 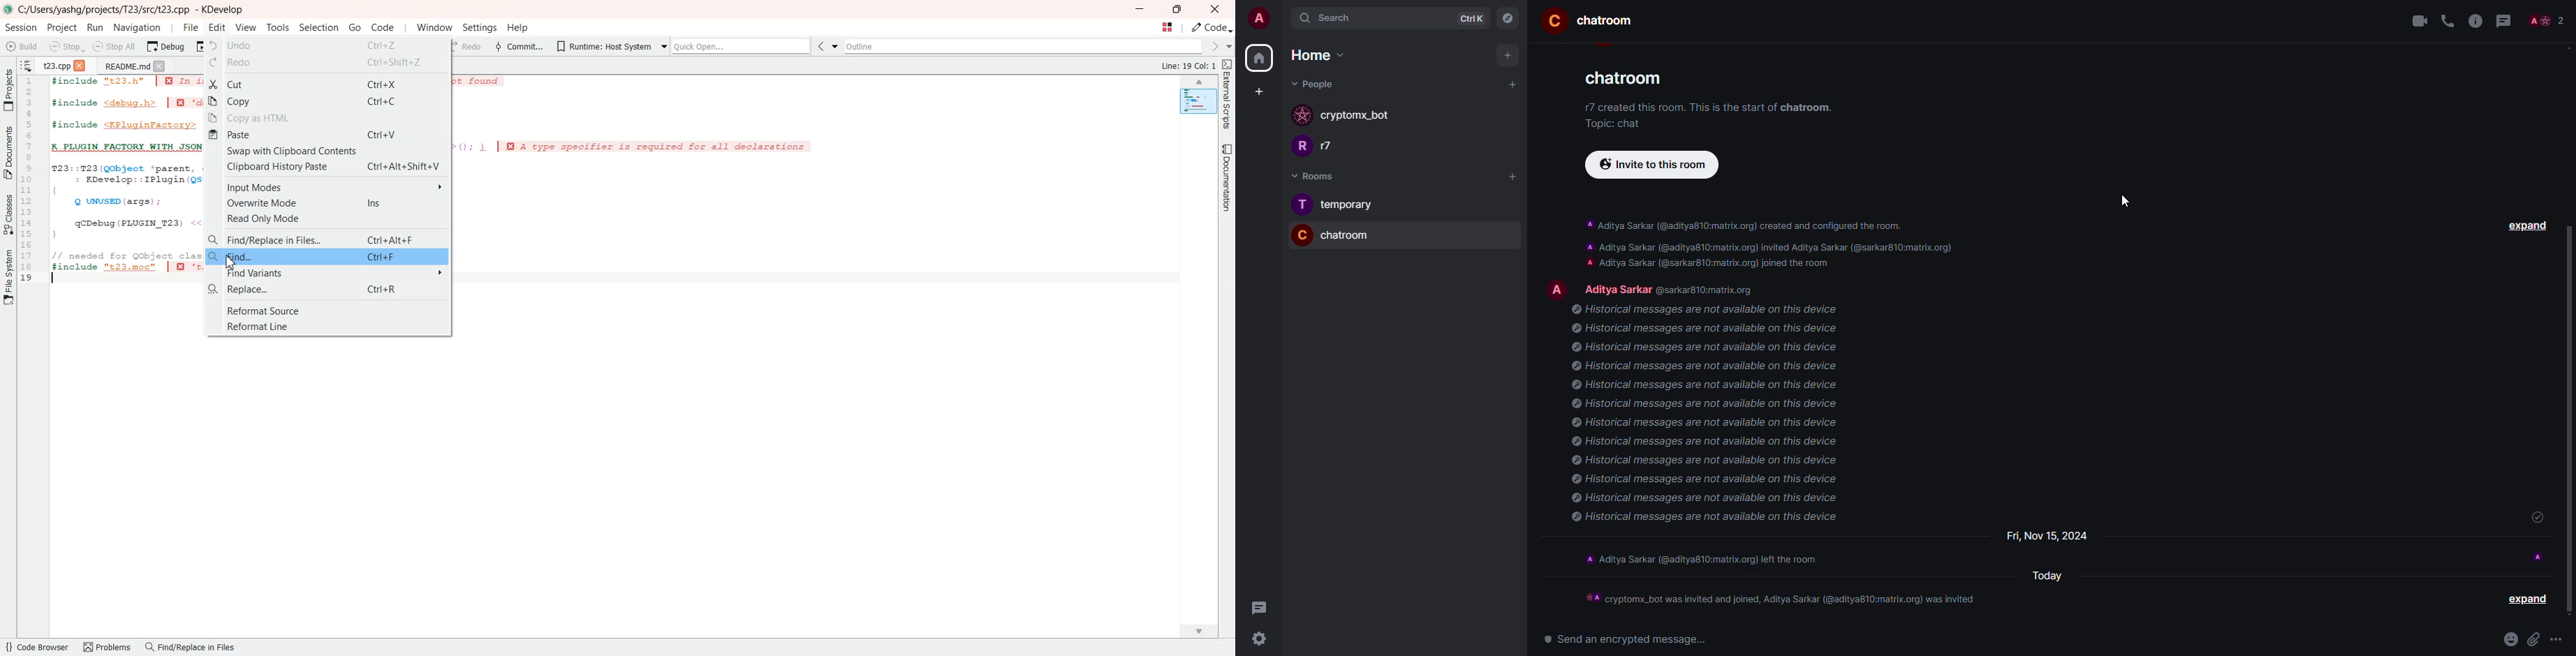 I want to click on sent, so click(x=2540, y=519).